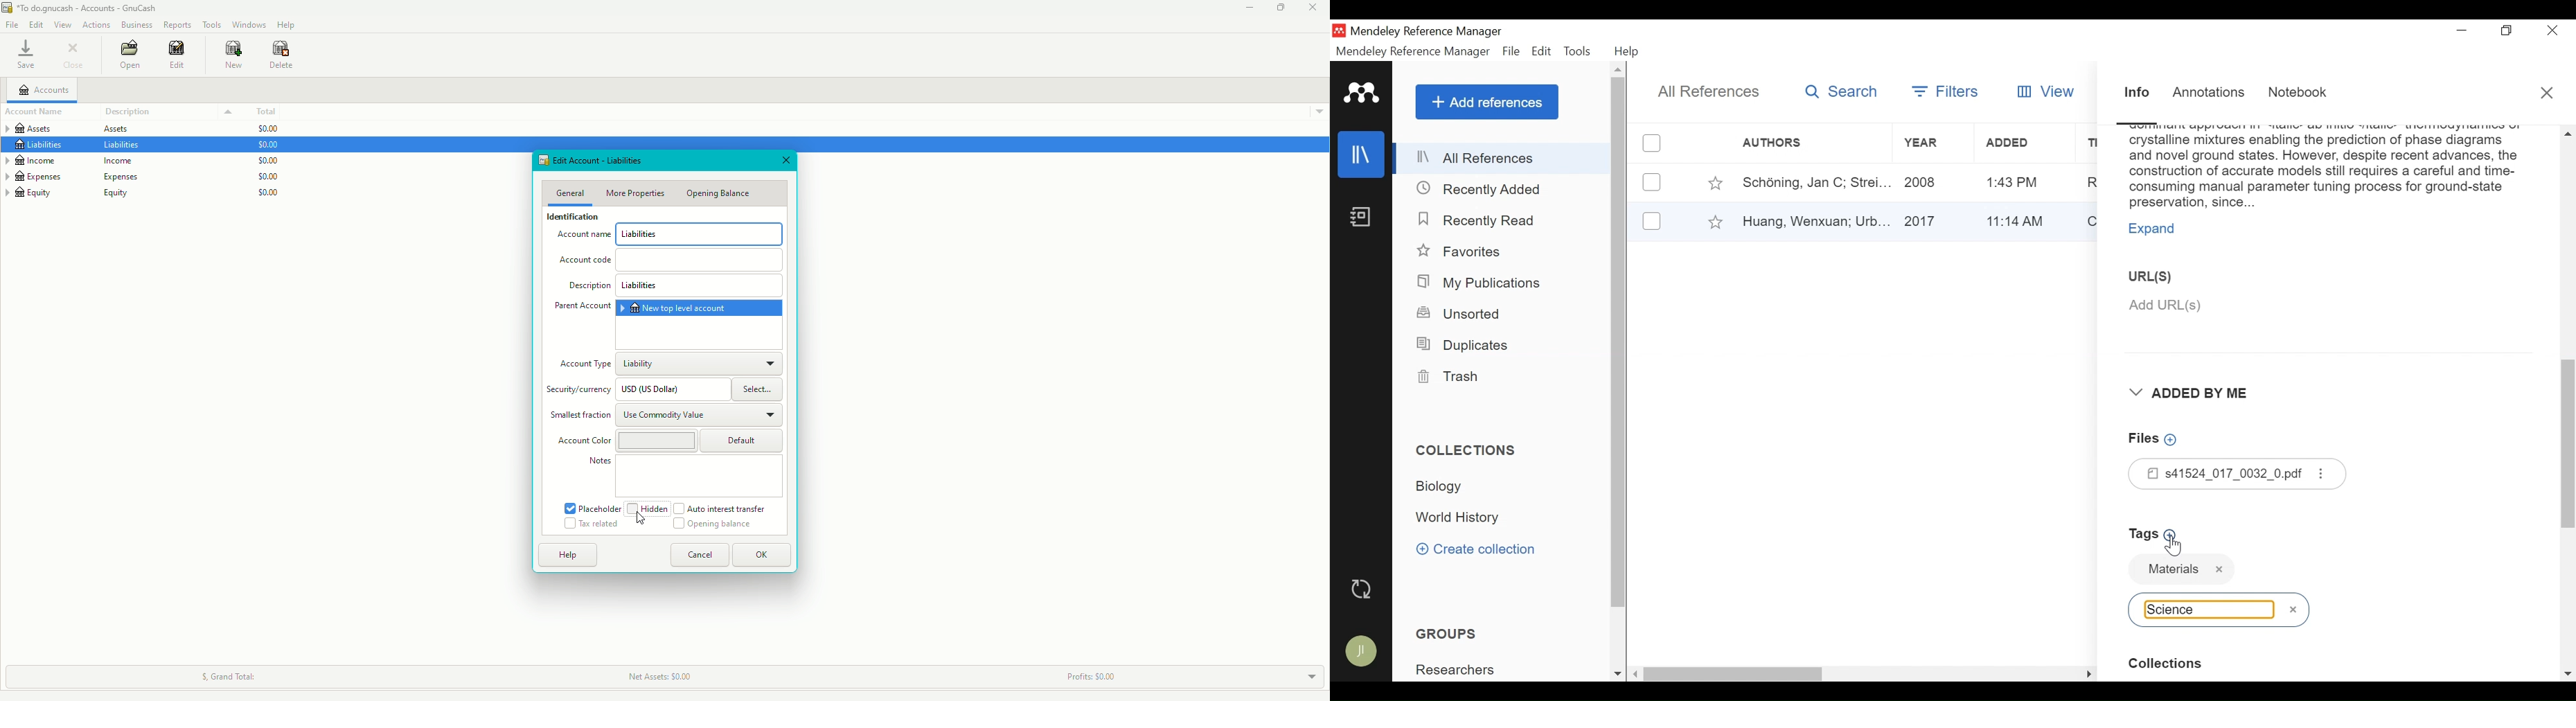 The height and width of the screenshot is (728, 2576). Describe the element at coordinates (2020, 219) in the screenshot. I see `Added` at that location.